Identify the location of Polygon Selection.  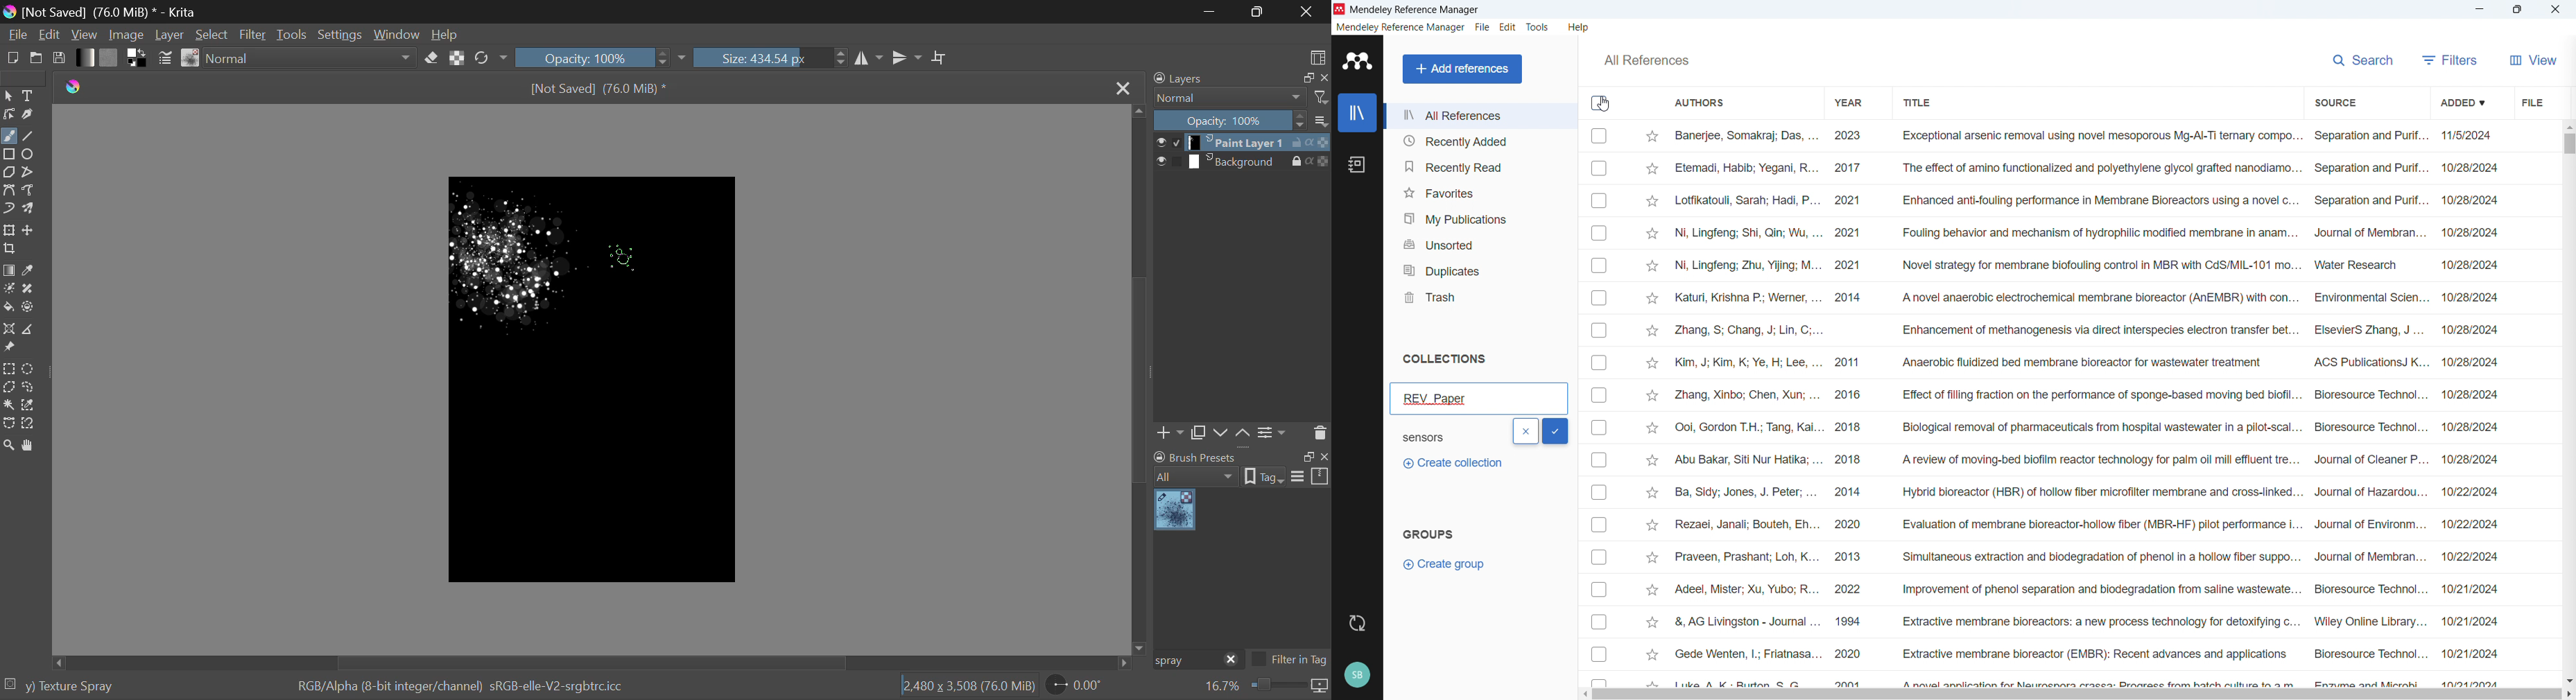
(9, 386).